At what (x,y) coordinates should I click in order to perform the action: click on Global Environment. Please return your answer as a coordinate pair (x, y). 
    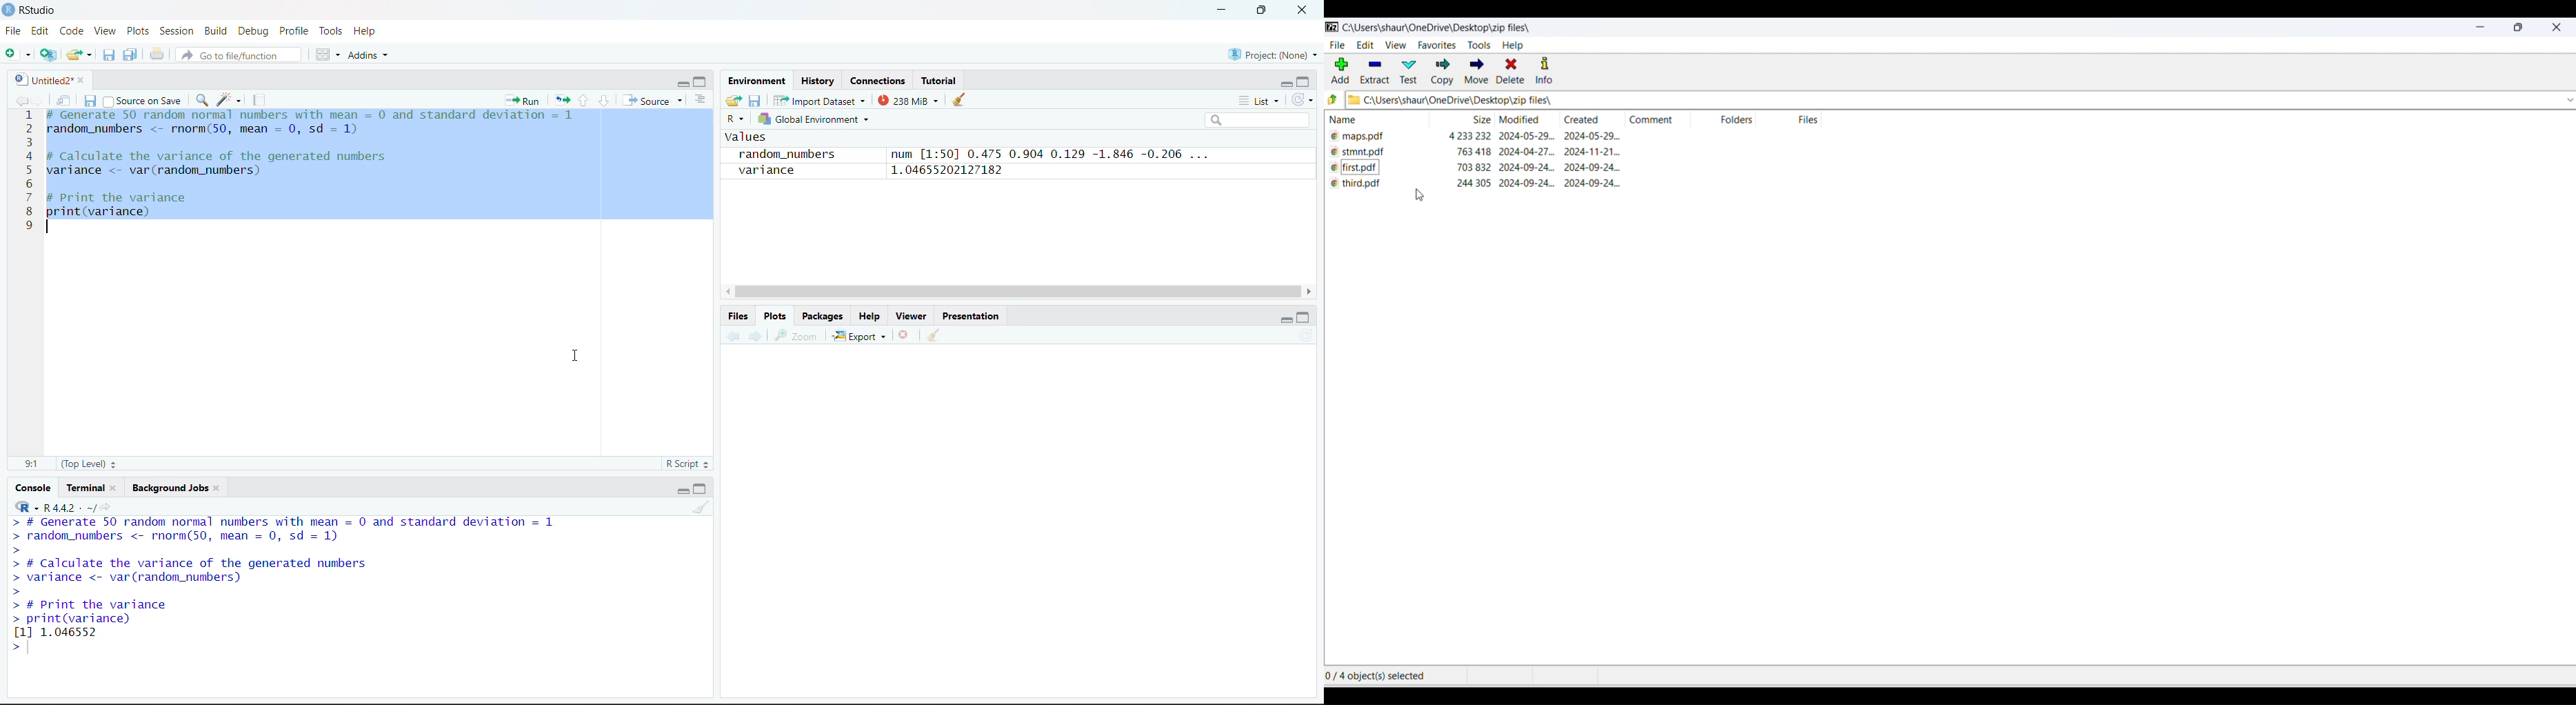
    Looking at the image, I should click on (813, 119).